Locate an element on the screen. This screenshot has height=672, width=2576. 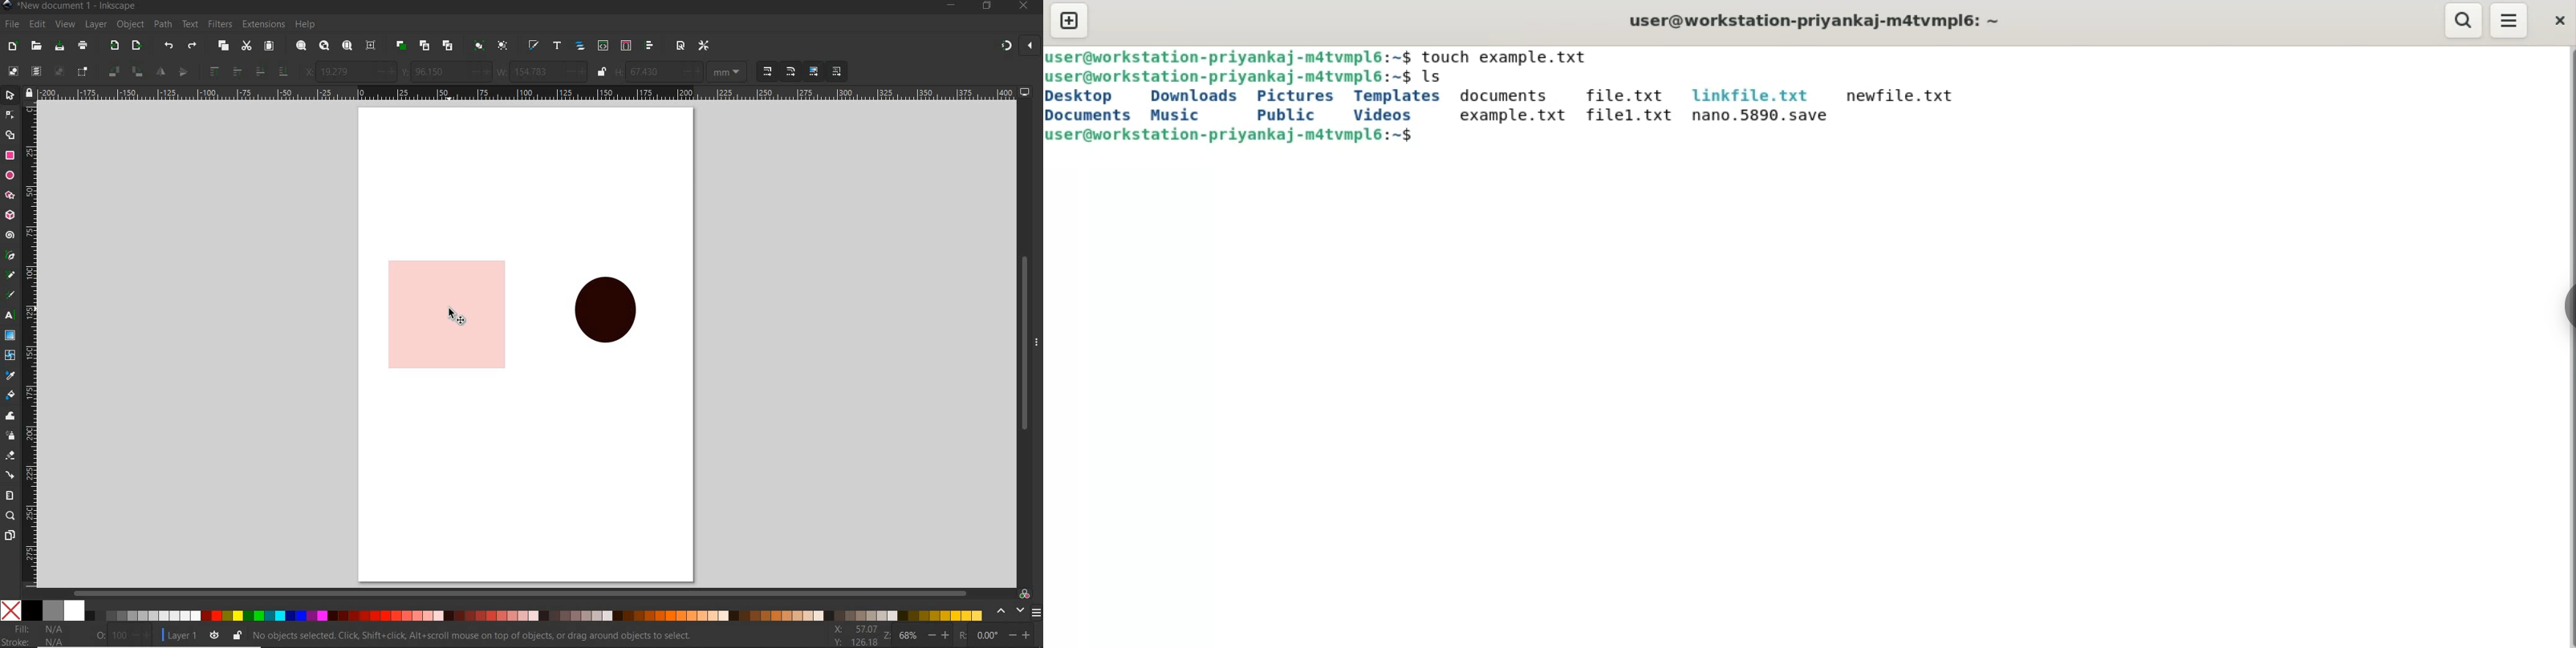
Inkscape is located at coordinates (8, 6).